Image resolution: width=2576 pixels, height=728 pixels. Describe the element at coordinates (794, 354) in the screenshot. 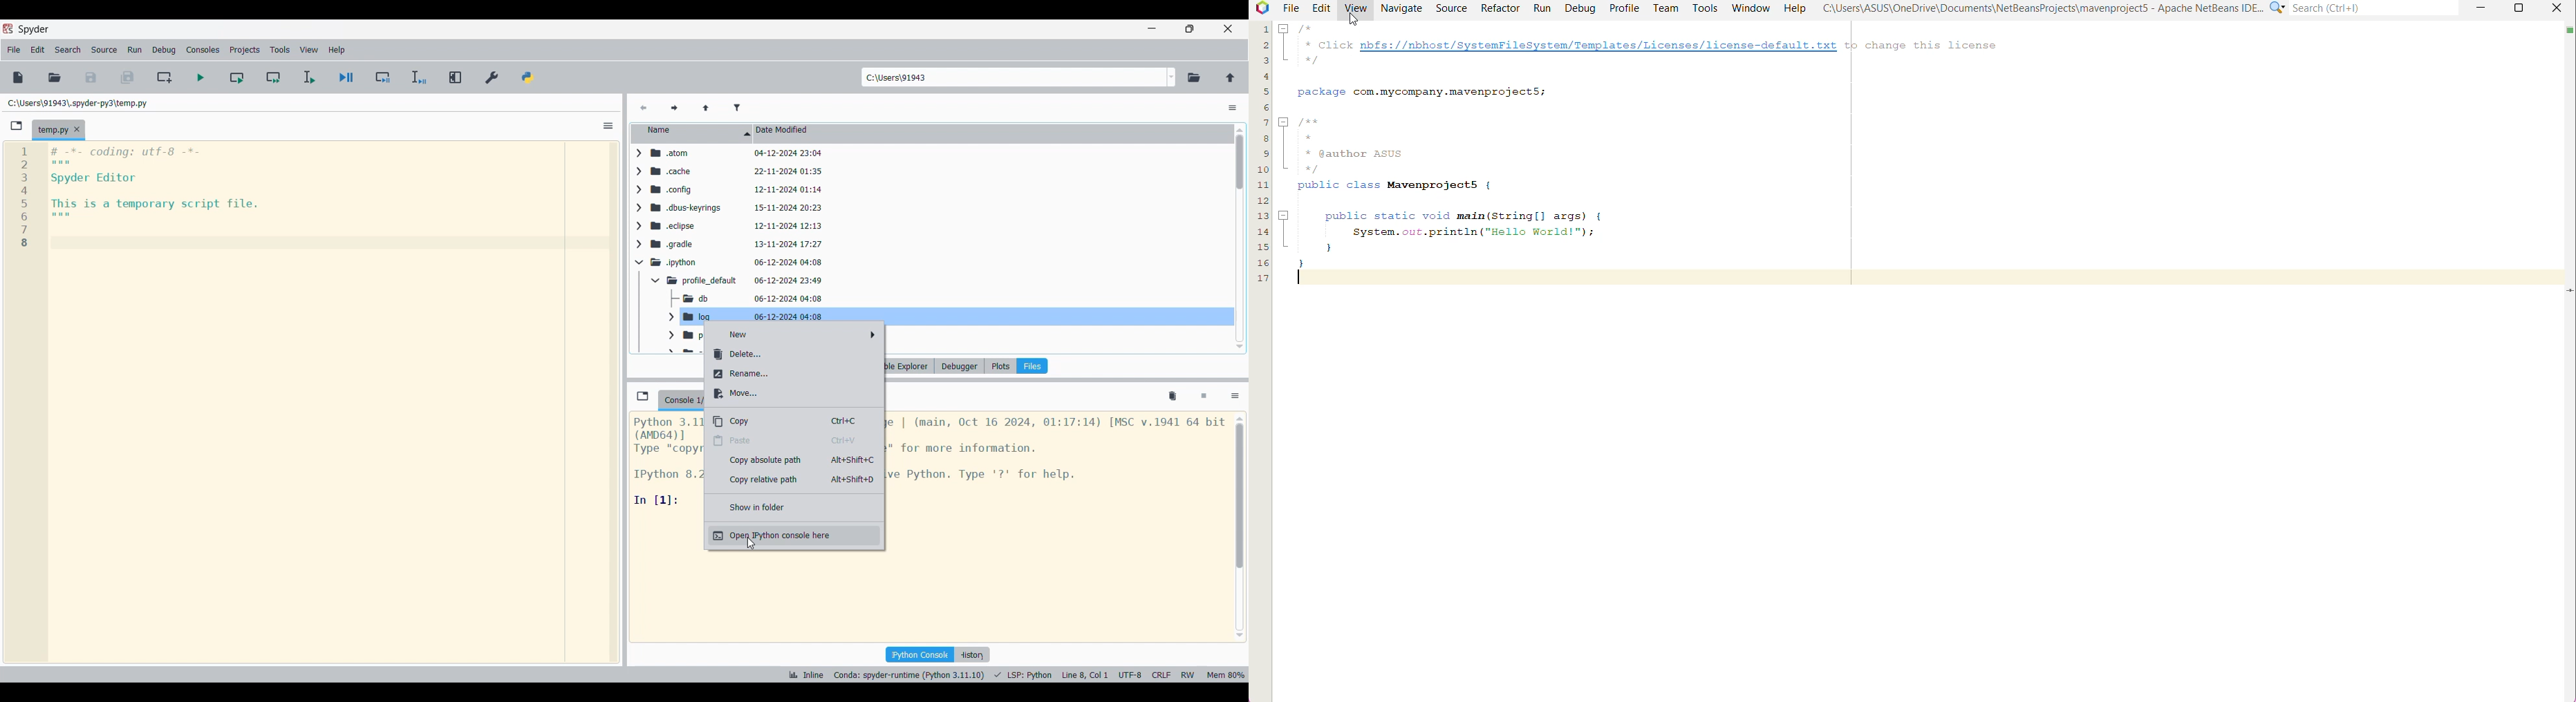

I see `Delete` at that location.